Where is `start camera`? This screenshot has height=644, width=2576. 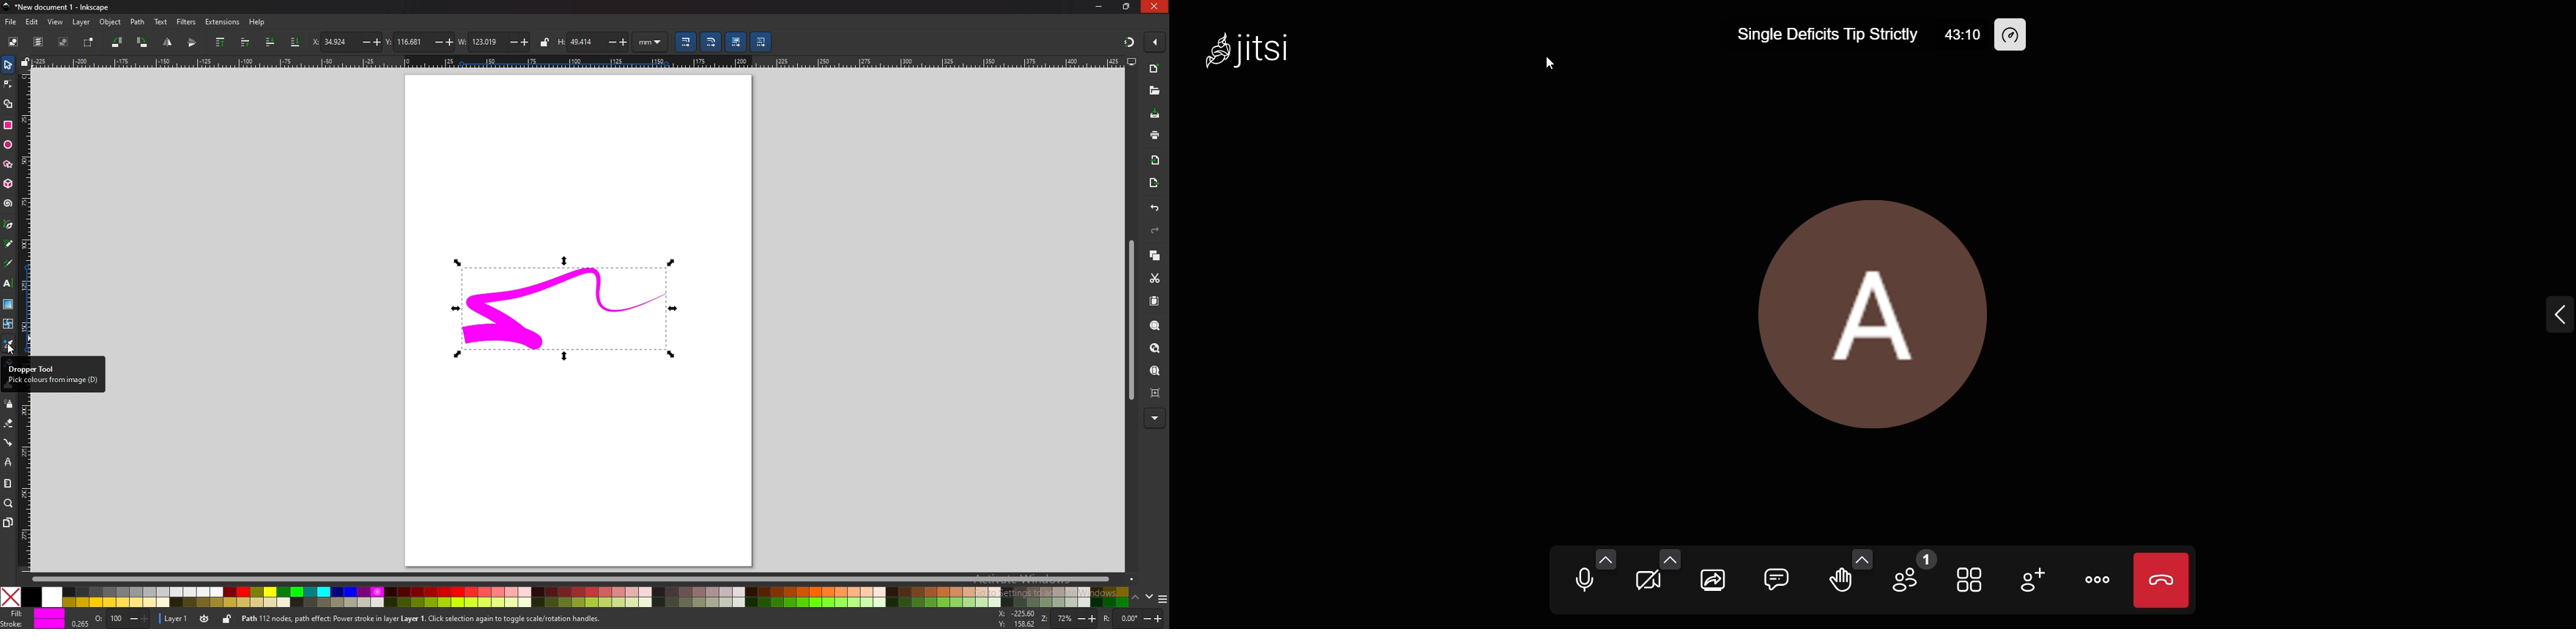
start camera is located at coordinates (1646, 581).